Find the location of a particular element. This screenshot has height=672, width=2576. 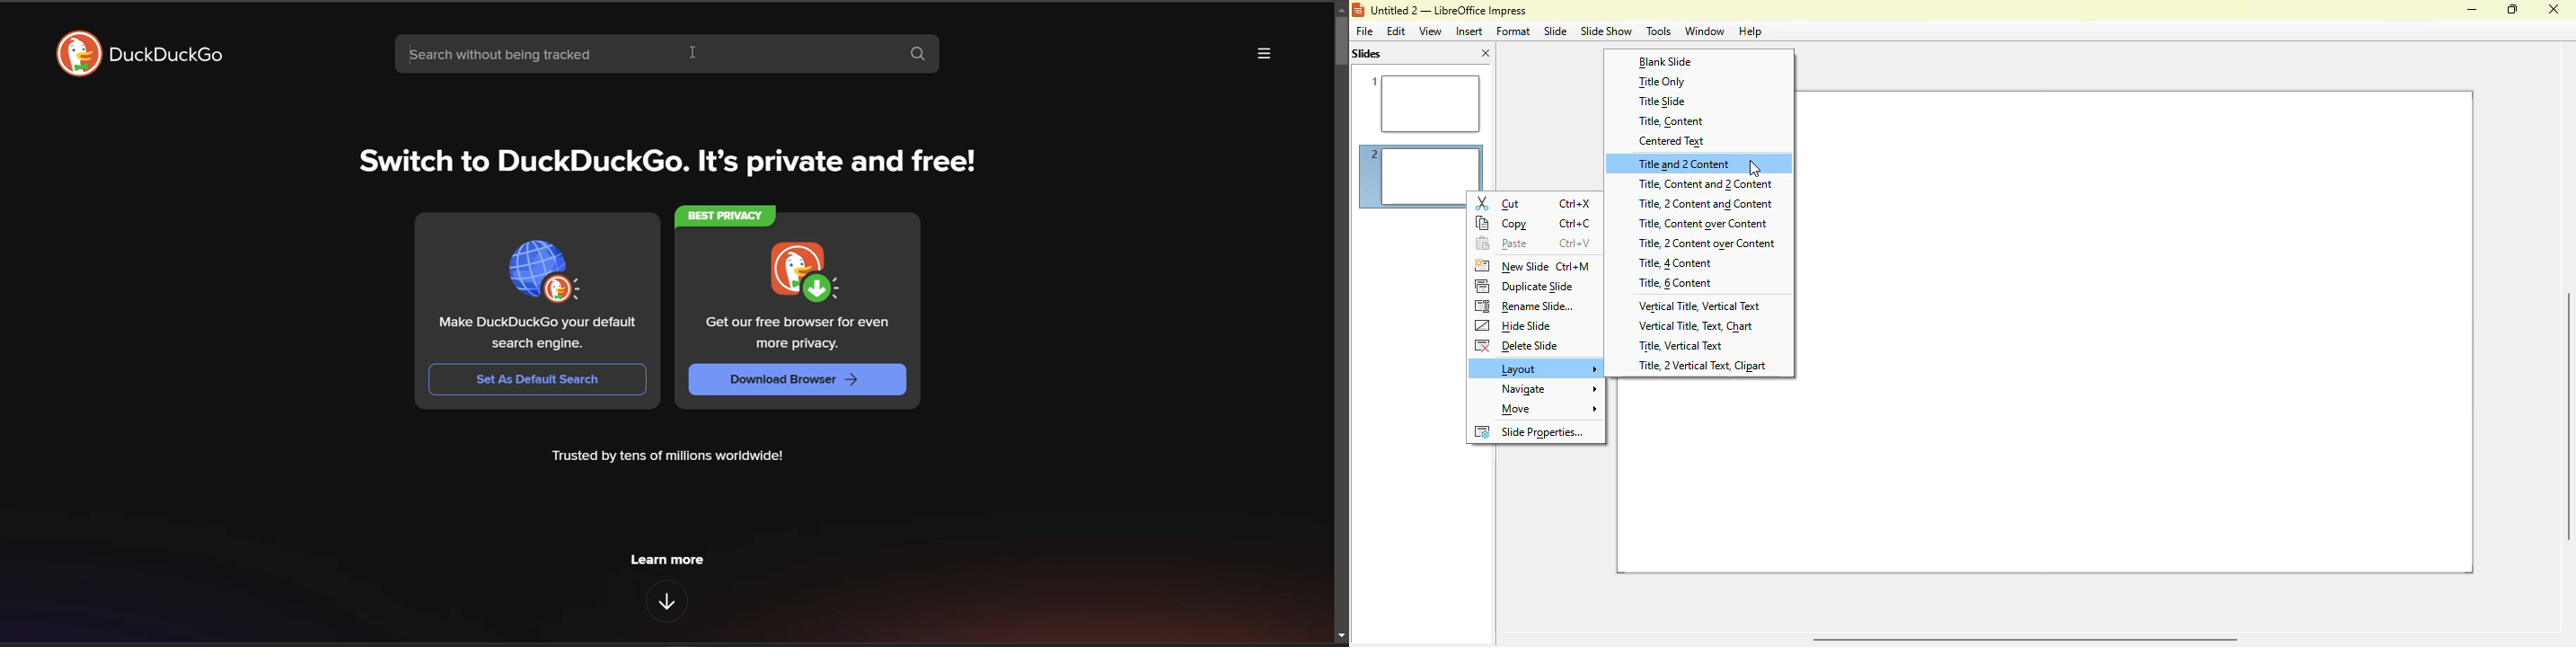

cursor is located at coordinates (1589, 370).